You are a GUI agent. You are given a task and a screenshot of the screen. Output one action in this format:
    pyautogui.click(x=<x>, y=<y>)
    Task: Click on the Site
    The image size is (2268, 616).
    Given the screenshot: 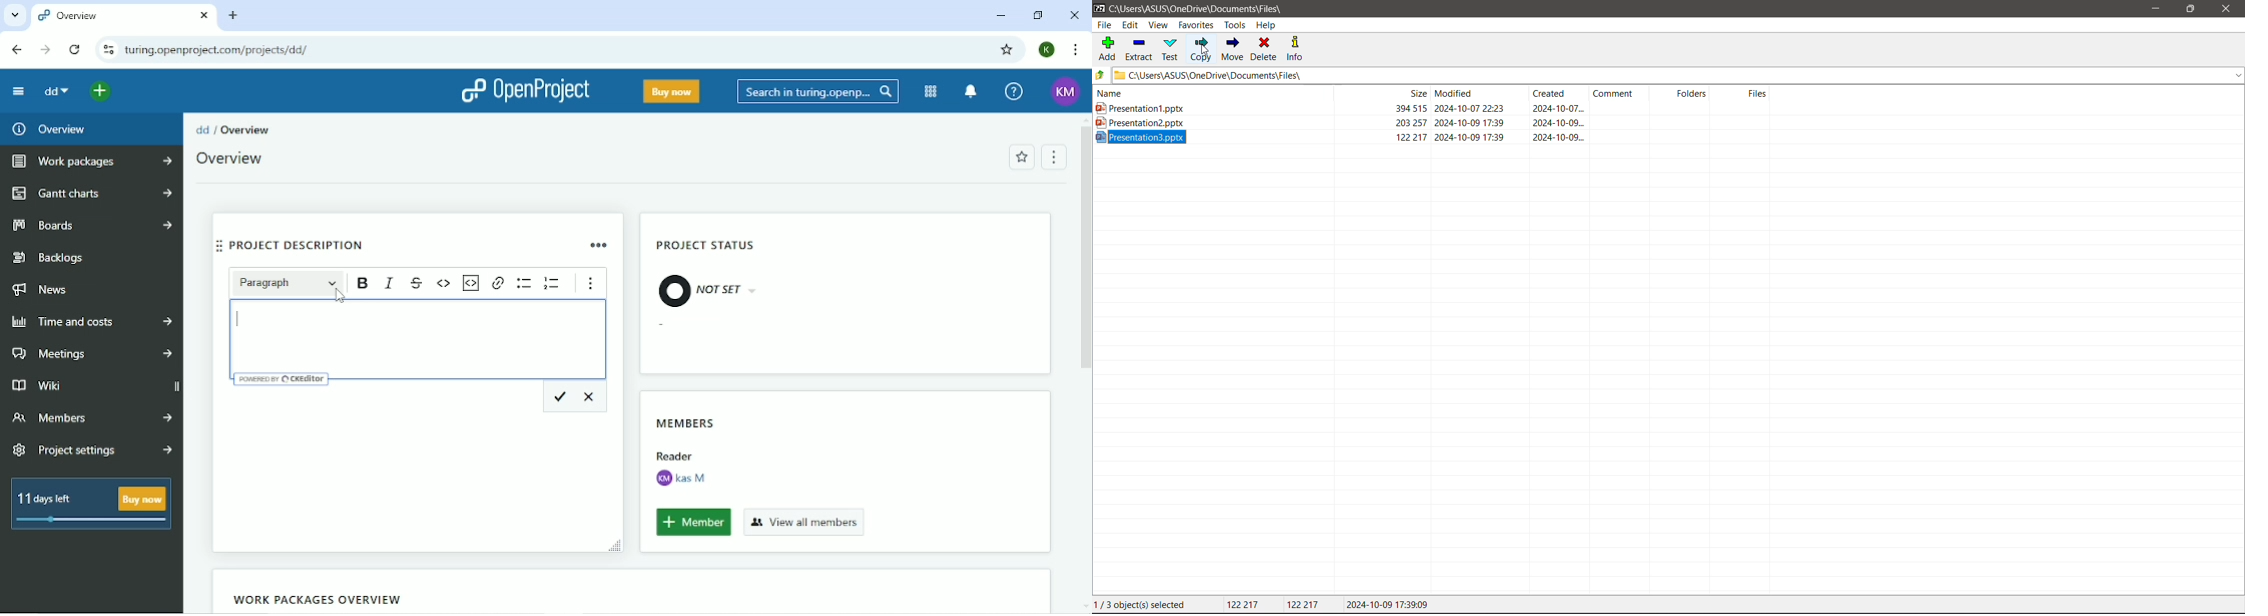 What is the action you would take?
    pyautogui.click(x=219, y=50)
    